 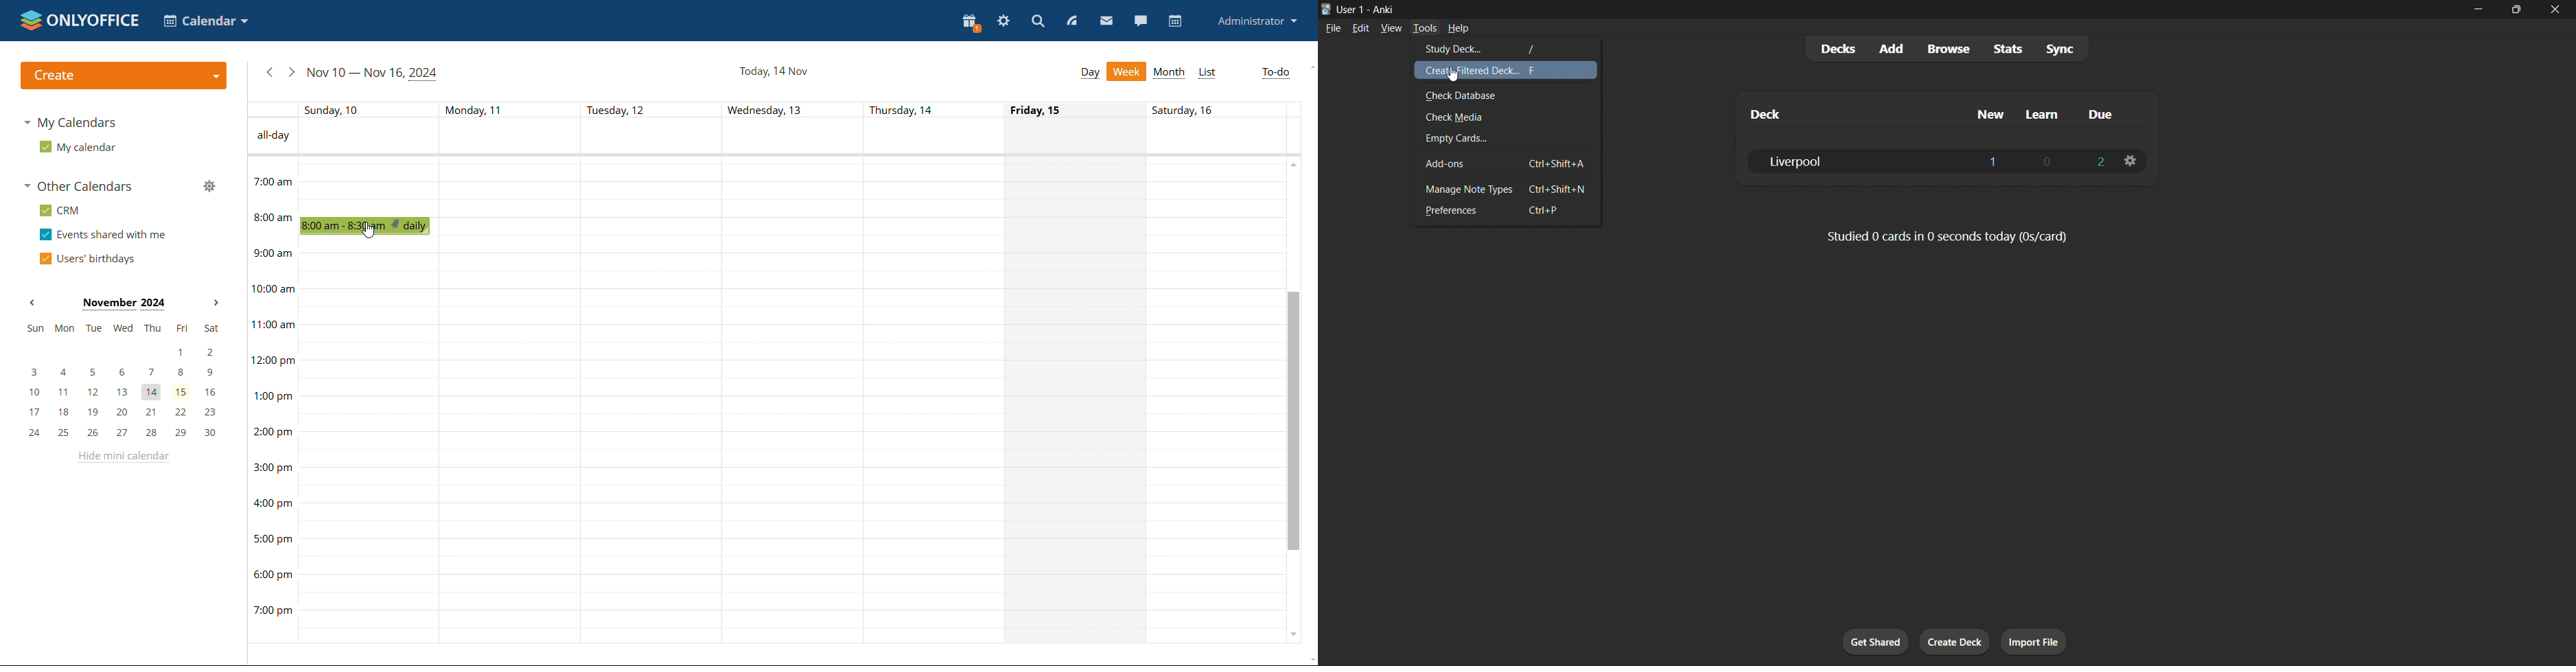 What do you see at coordinates (2034, 641) in the screenshot?
I see `import file` at bounding box center [2034, 641].